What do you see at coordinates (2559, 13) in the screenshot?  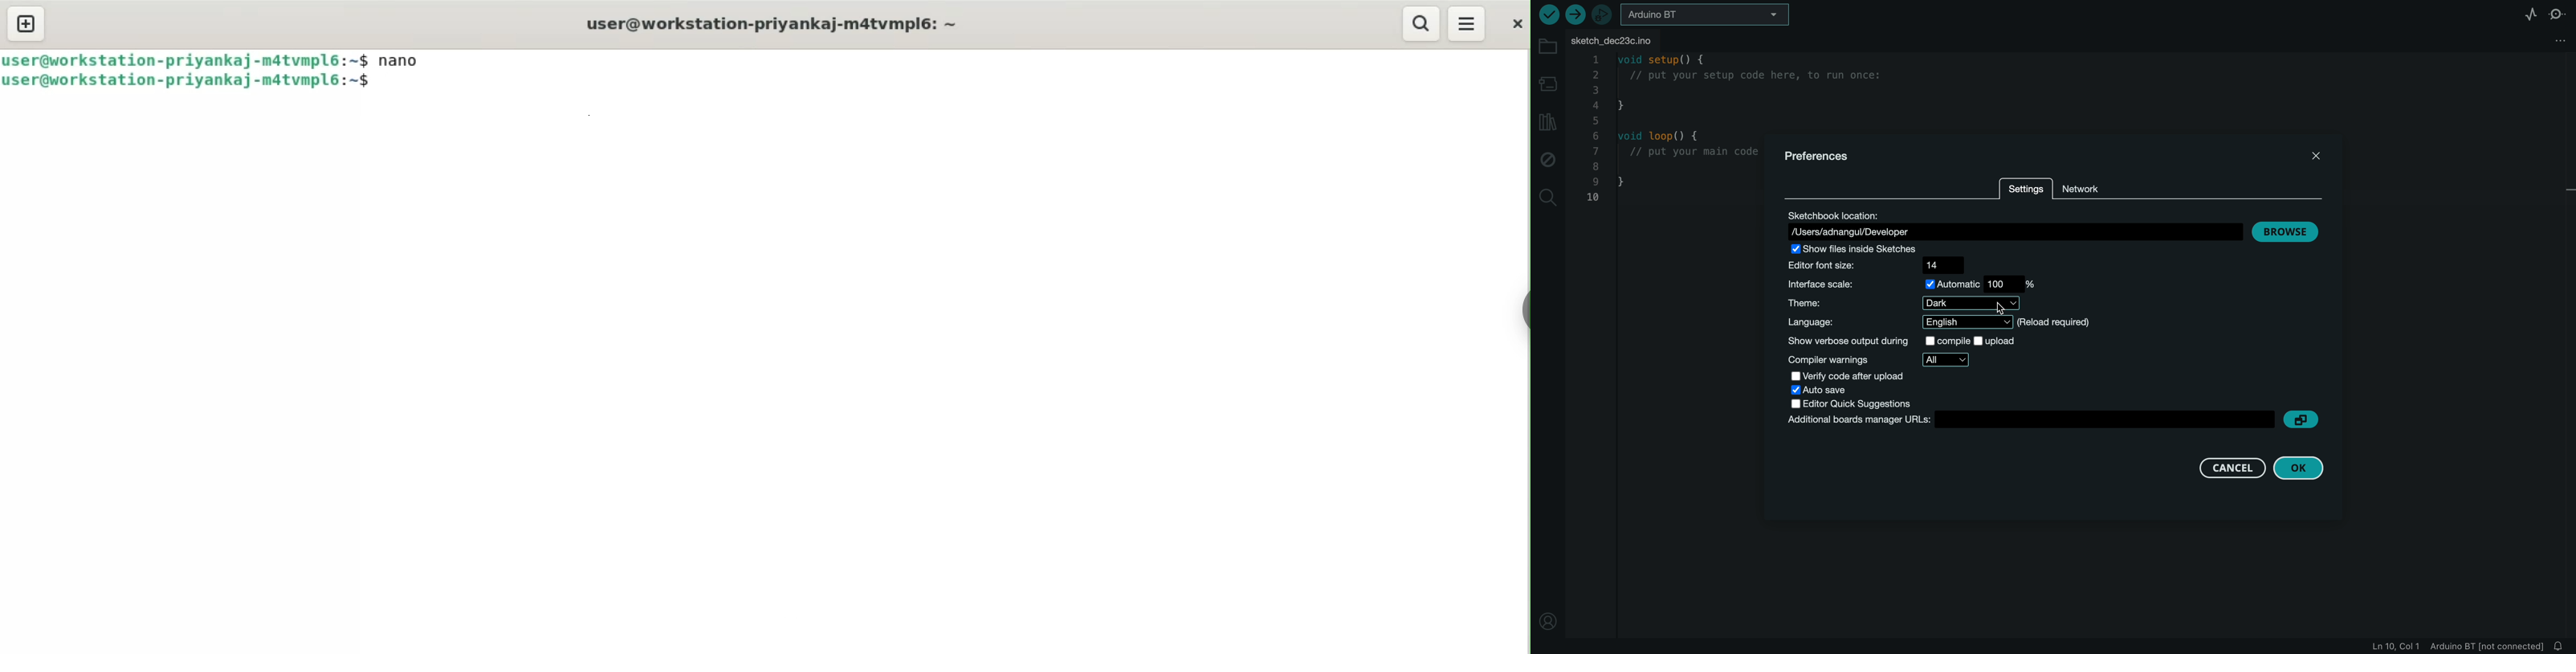 I see `serial monitor` at bounding box center [2559, 13].